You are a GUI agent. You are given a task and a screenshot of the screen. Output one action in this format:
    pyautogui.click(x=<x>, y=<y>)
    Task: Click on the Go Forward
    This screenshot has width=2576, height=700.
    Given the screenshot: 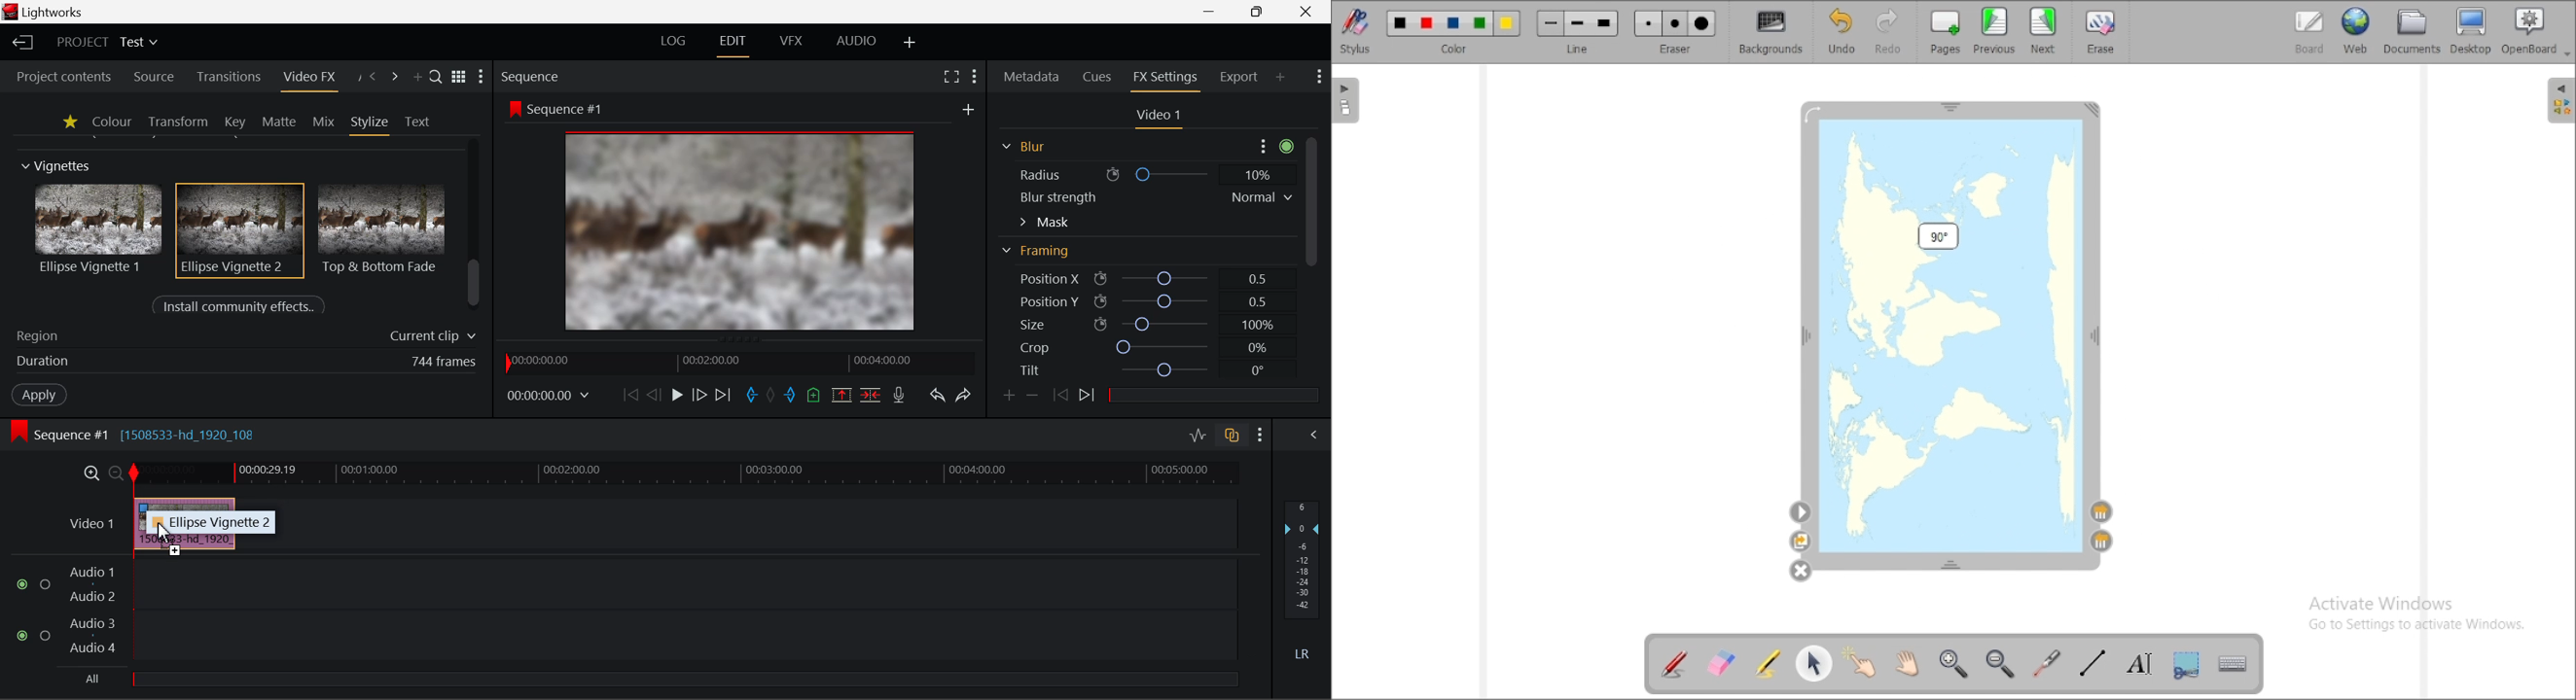 What is the action you would take?
    pyautogui.click(x=700, y=395)
    